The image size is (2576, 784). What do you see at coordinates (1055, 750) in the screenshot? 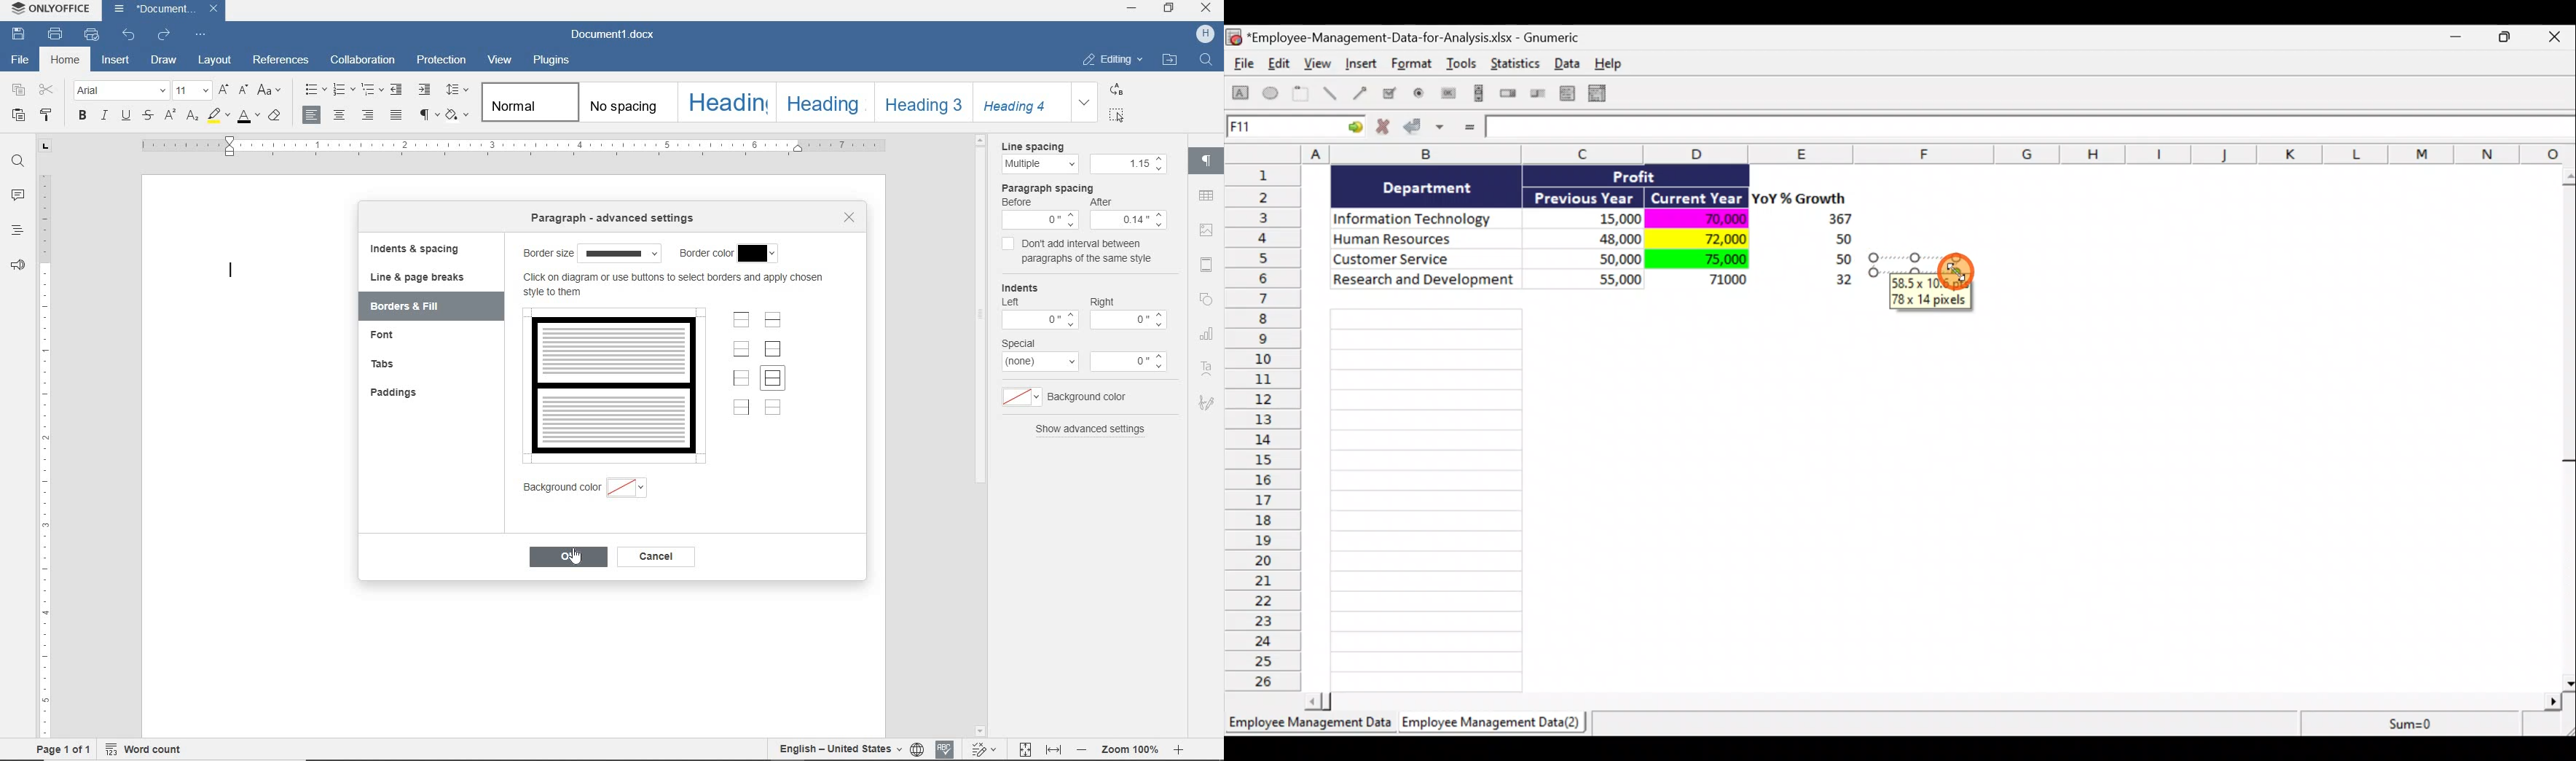
I see `Fit to width` at bounding box center [1055, 750].